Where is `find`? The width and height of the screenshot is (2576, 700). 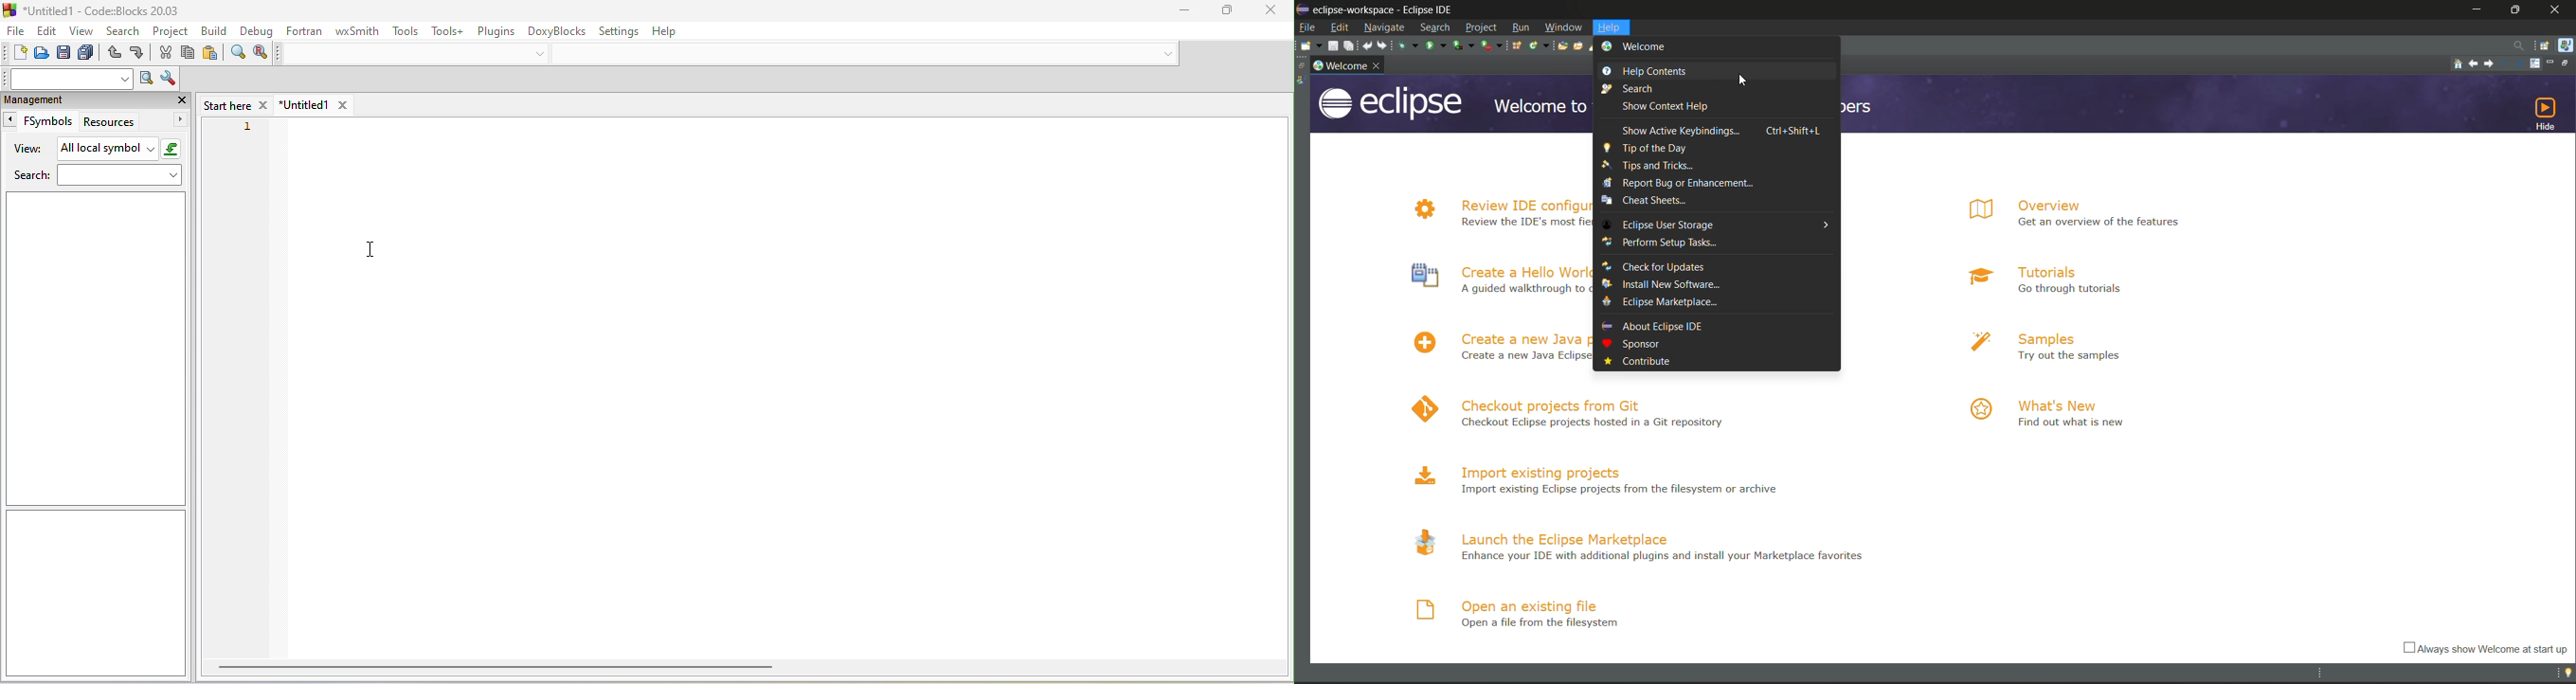
find is located at coordinates (238, 55).